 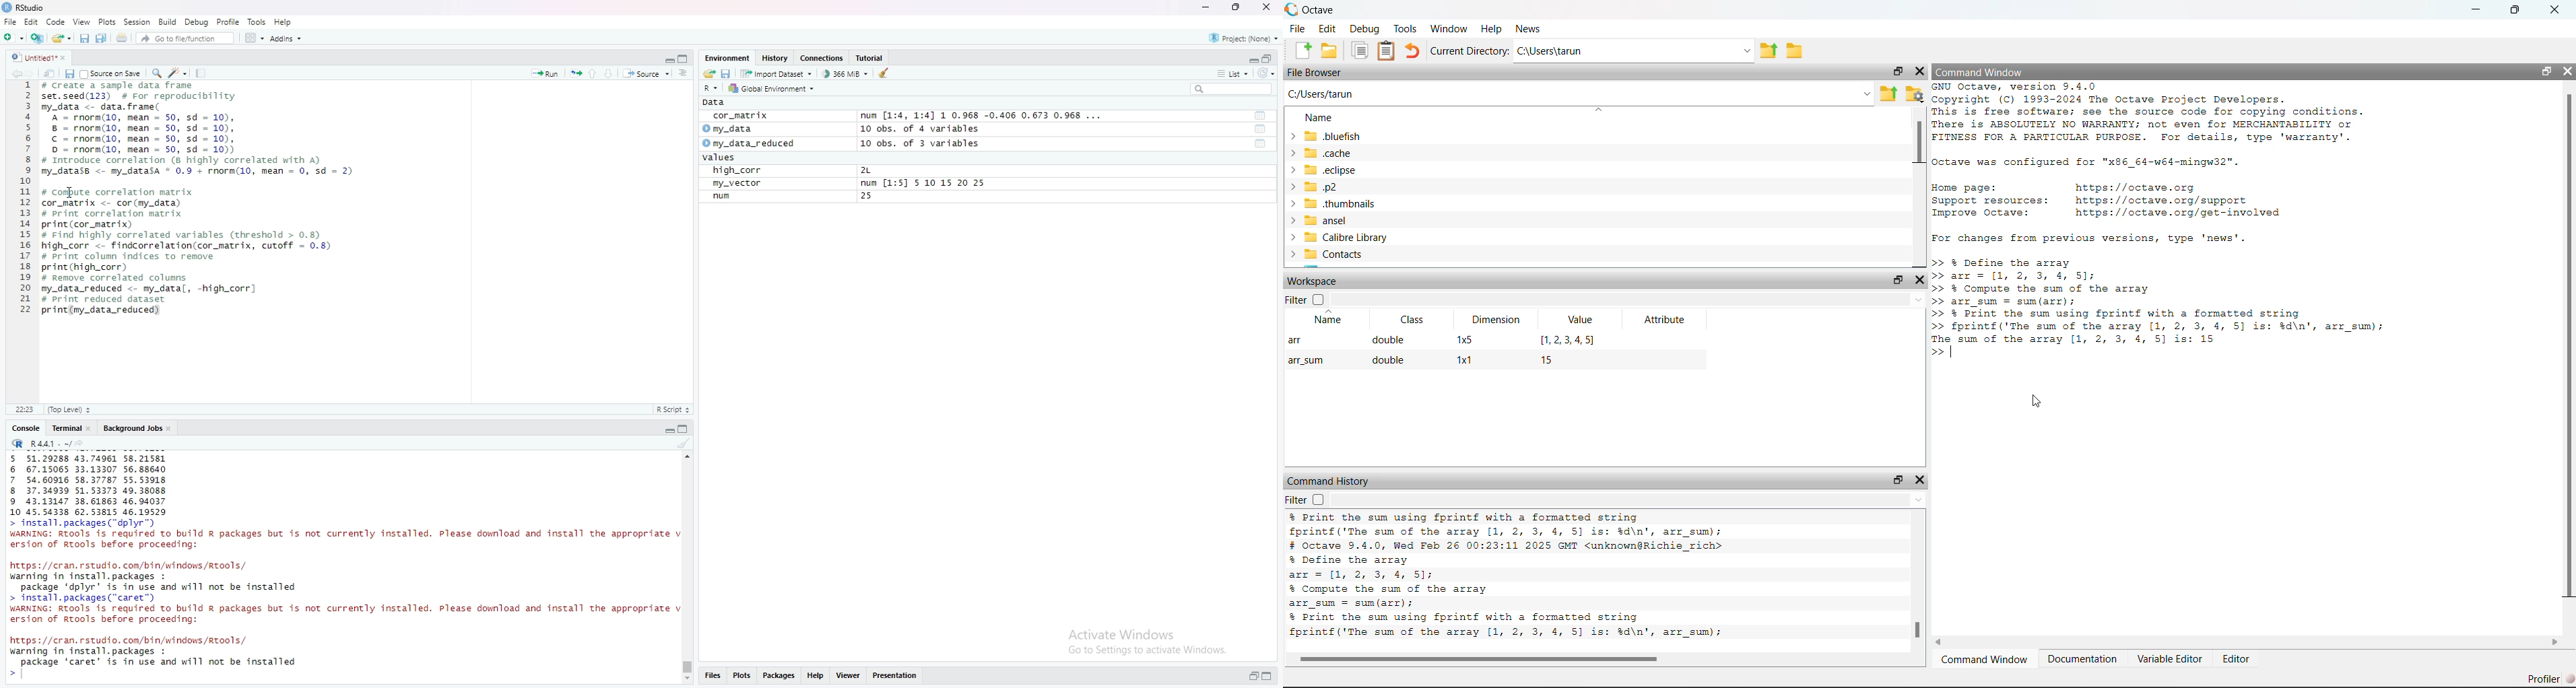 What do you see at coordinates (69, 192) in the screenshot?
I see `cursor` at bounding box center [69, 192].